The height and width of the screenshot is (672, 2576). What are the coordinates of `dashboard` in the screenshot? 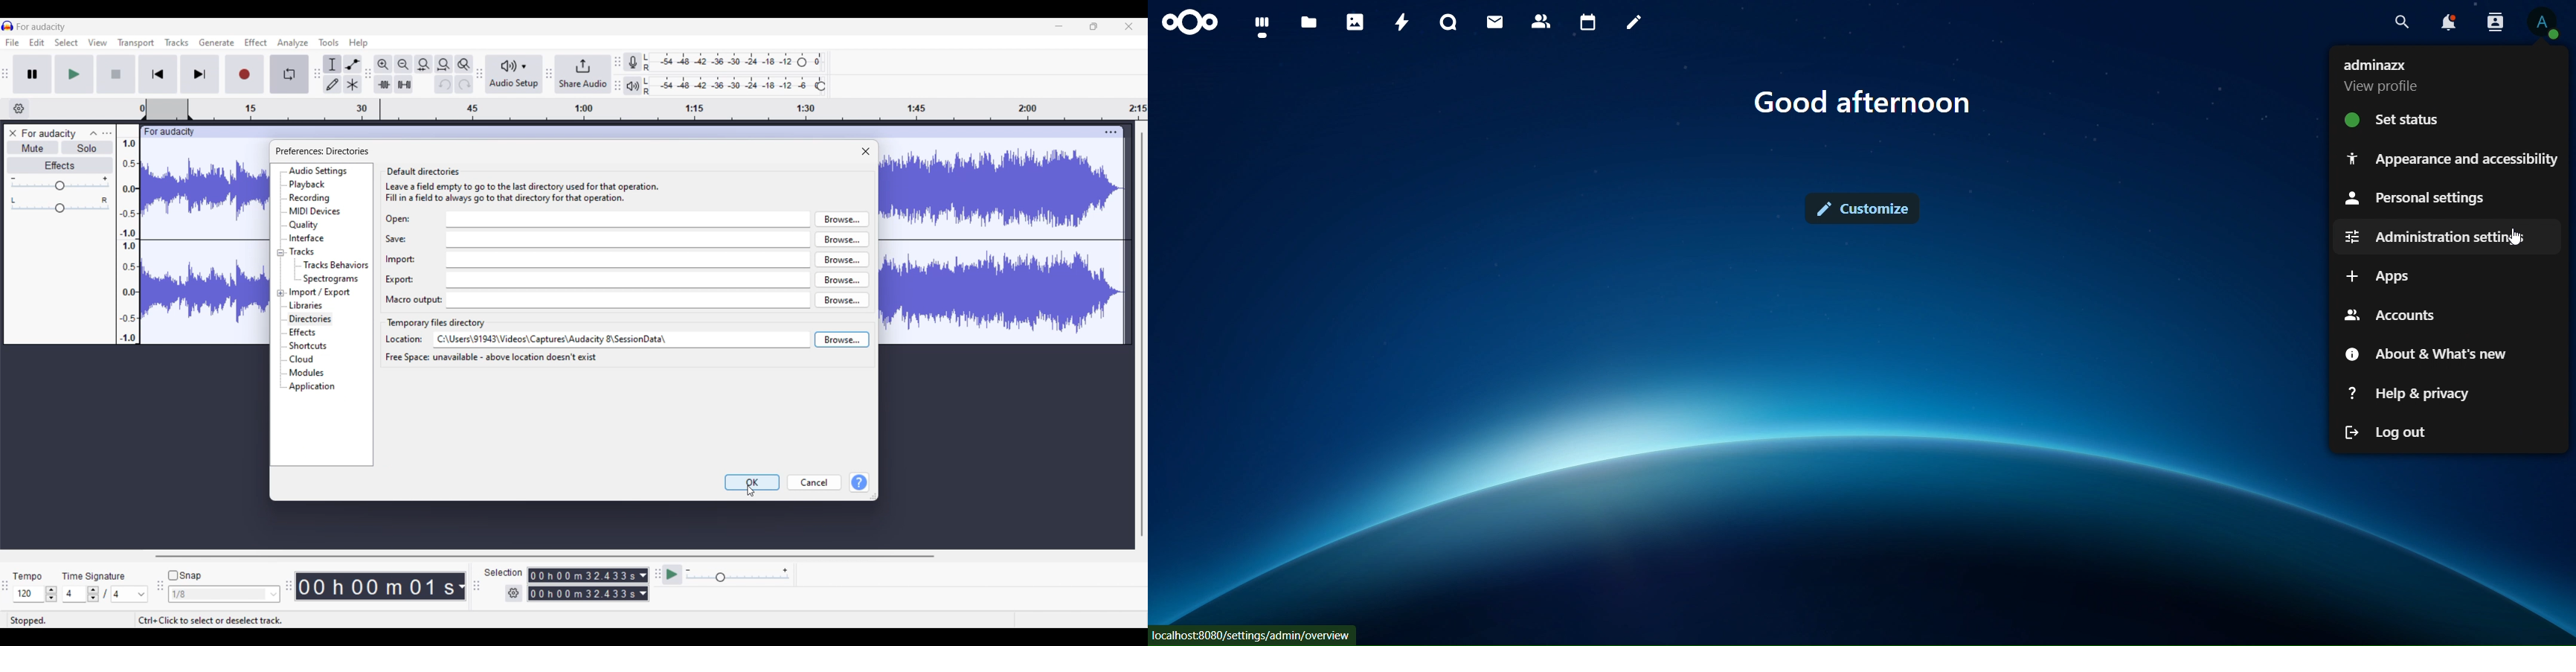 It's located at (1261, 26).